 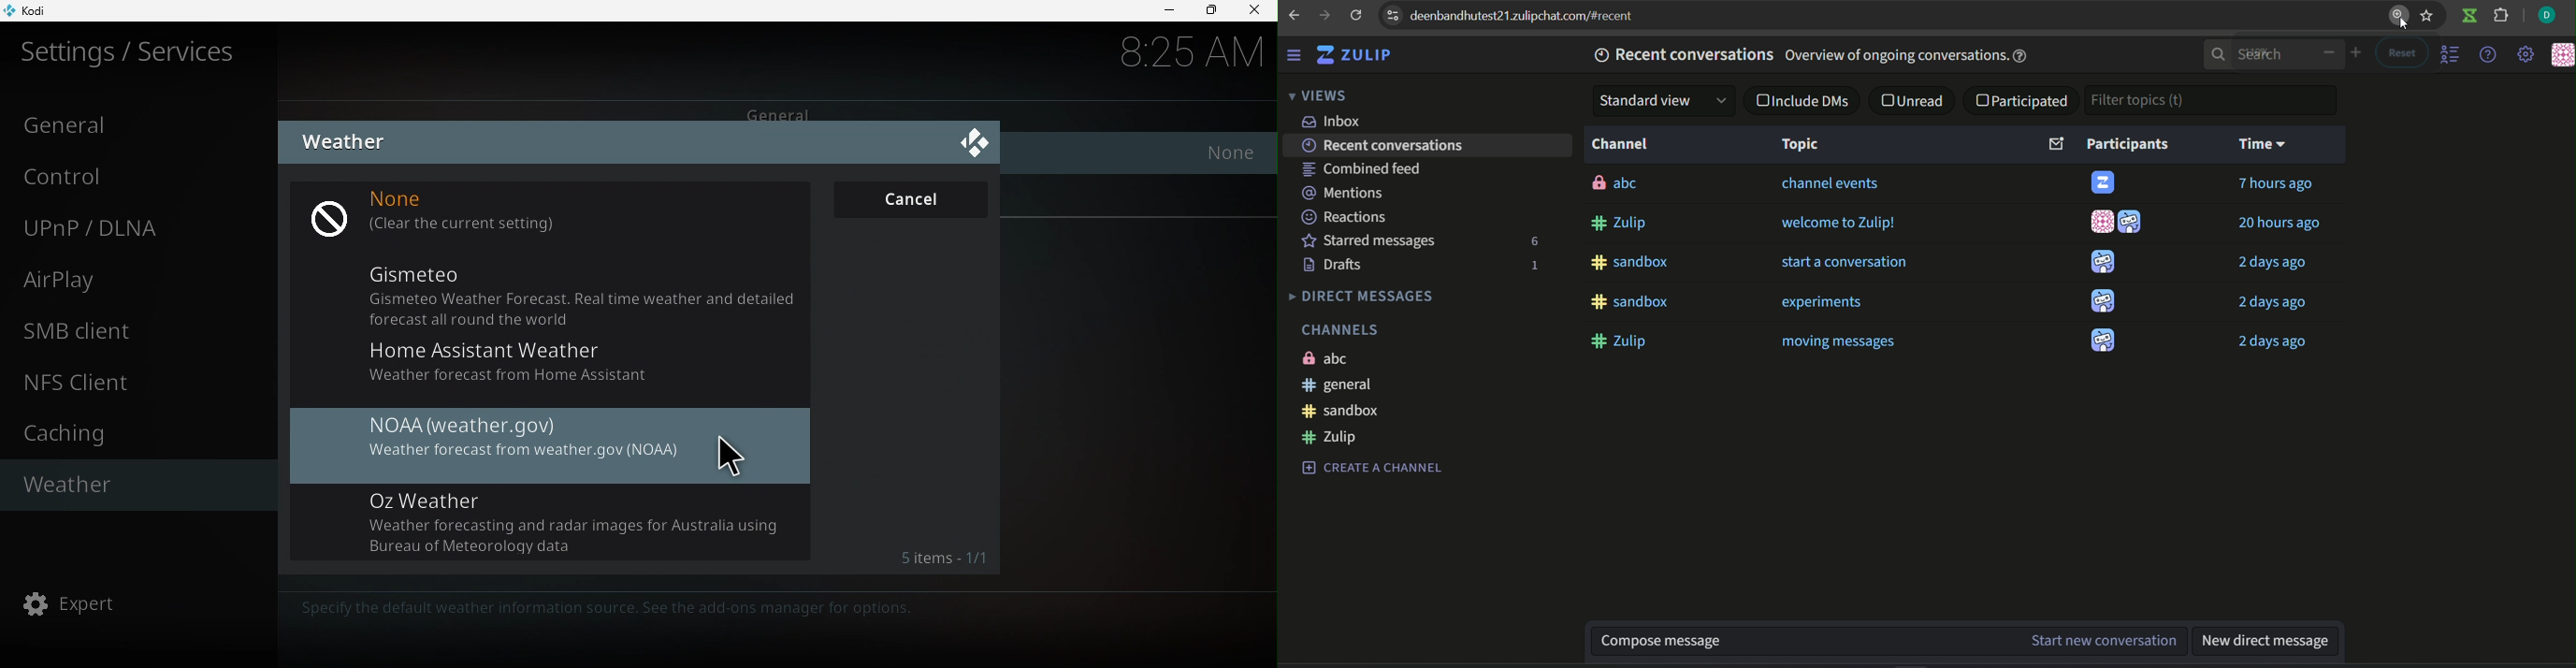 I want to click on next page, so click(x=1325, y=15).